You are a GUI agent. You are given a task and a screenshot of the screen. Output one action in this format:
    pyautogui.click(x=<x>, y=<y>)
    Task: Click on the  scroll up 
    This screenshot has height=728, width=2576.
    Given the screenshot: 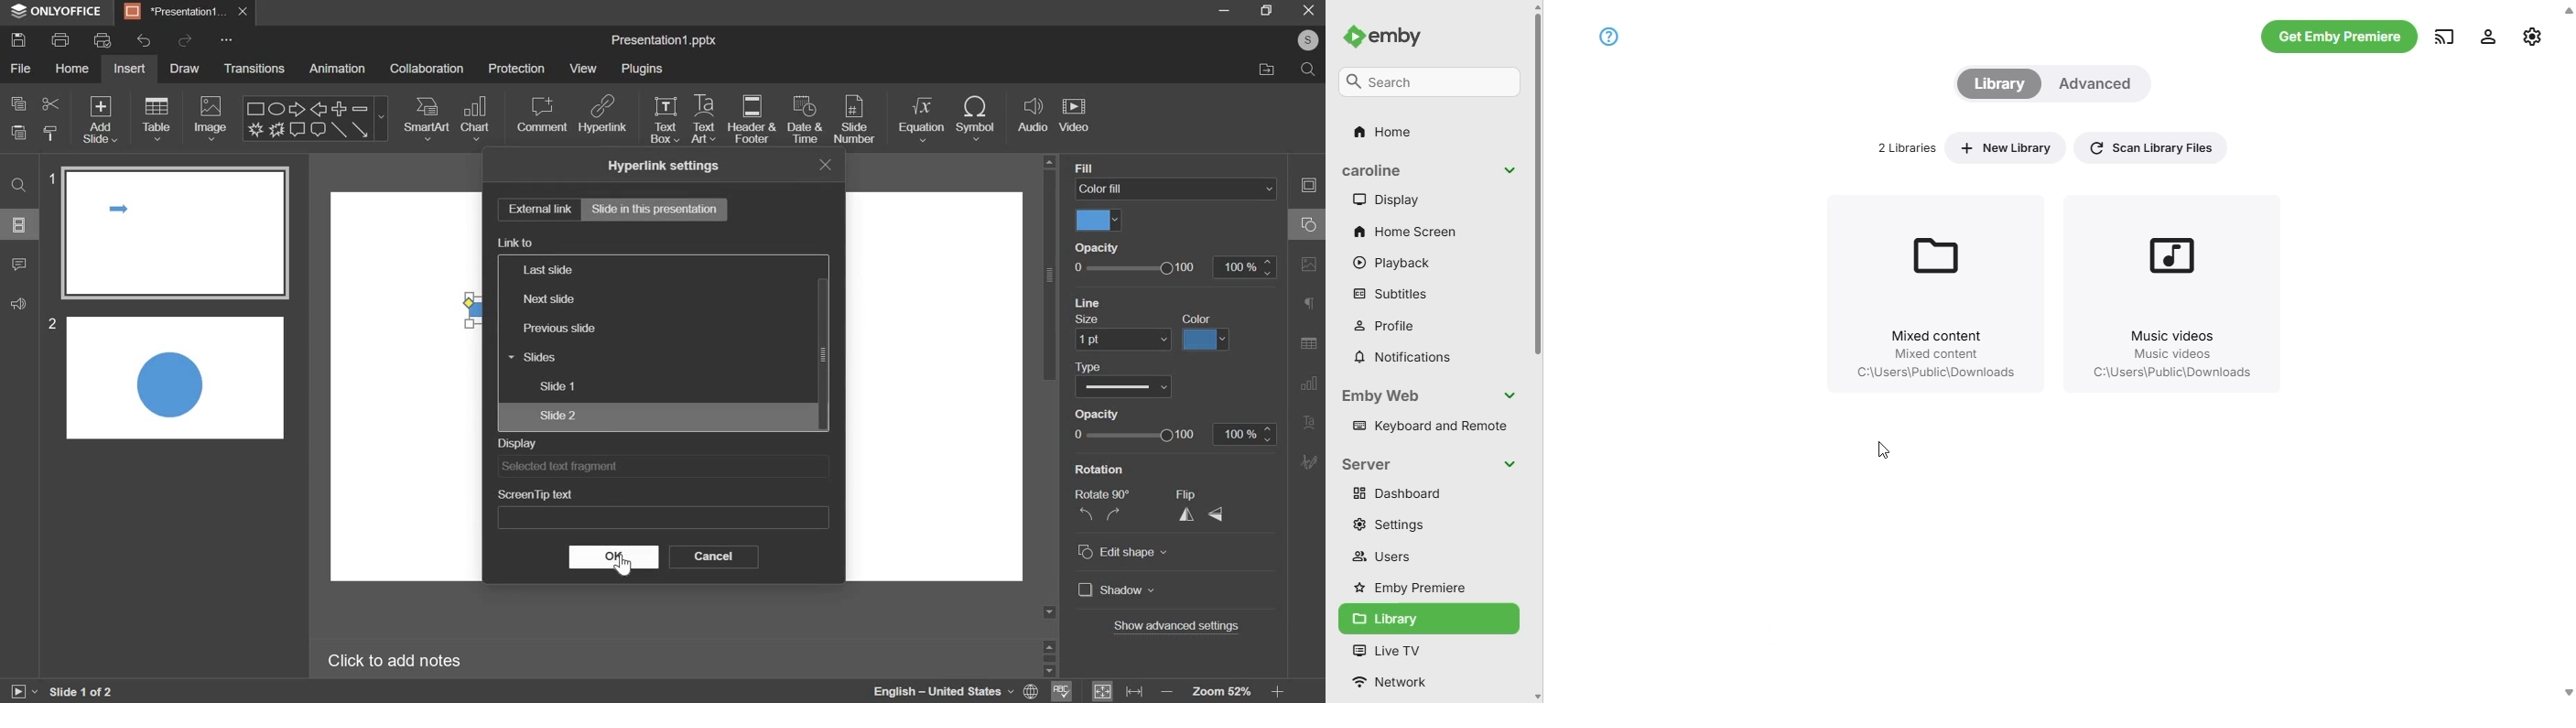 What is the action you would take?
    pyautogui.click(x=1050, y=645)
    